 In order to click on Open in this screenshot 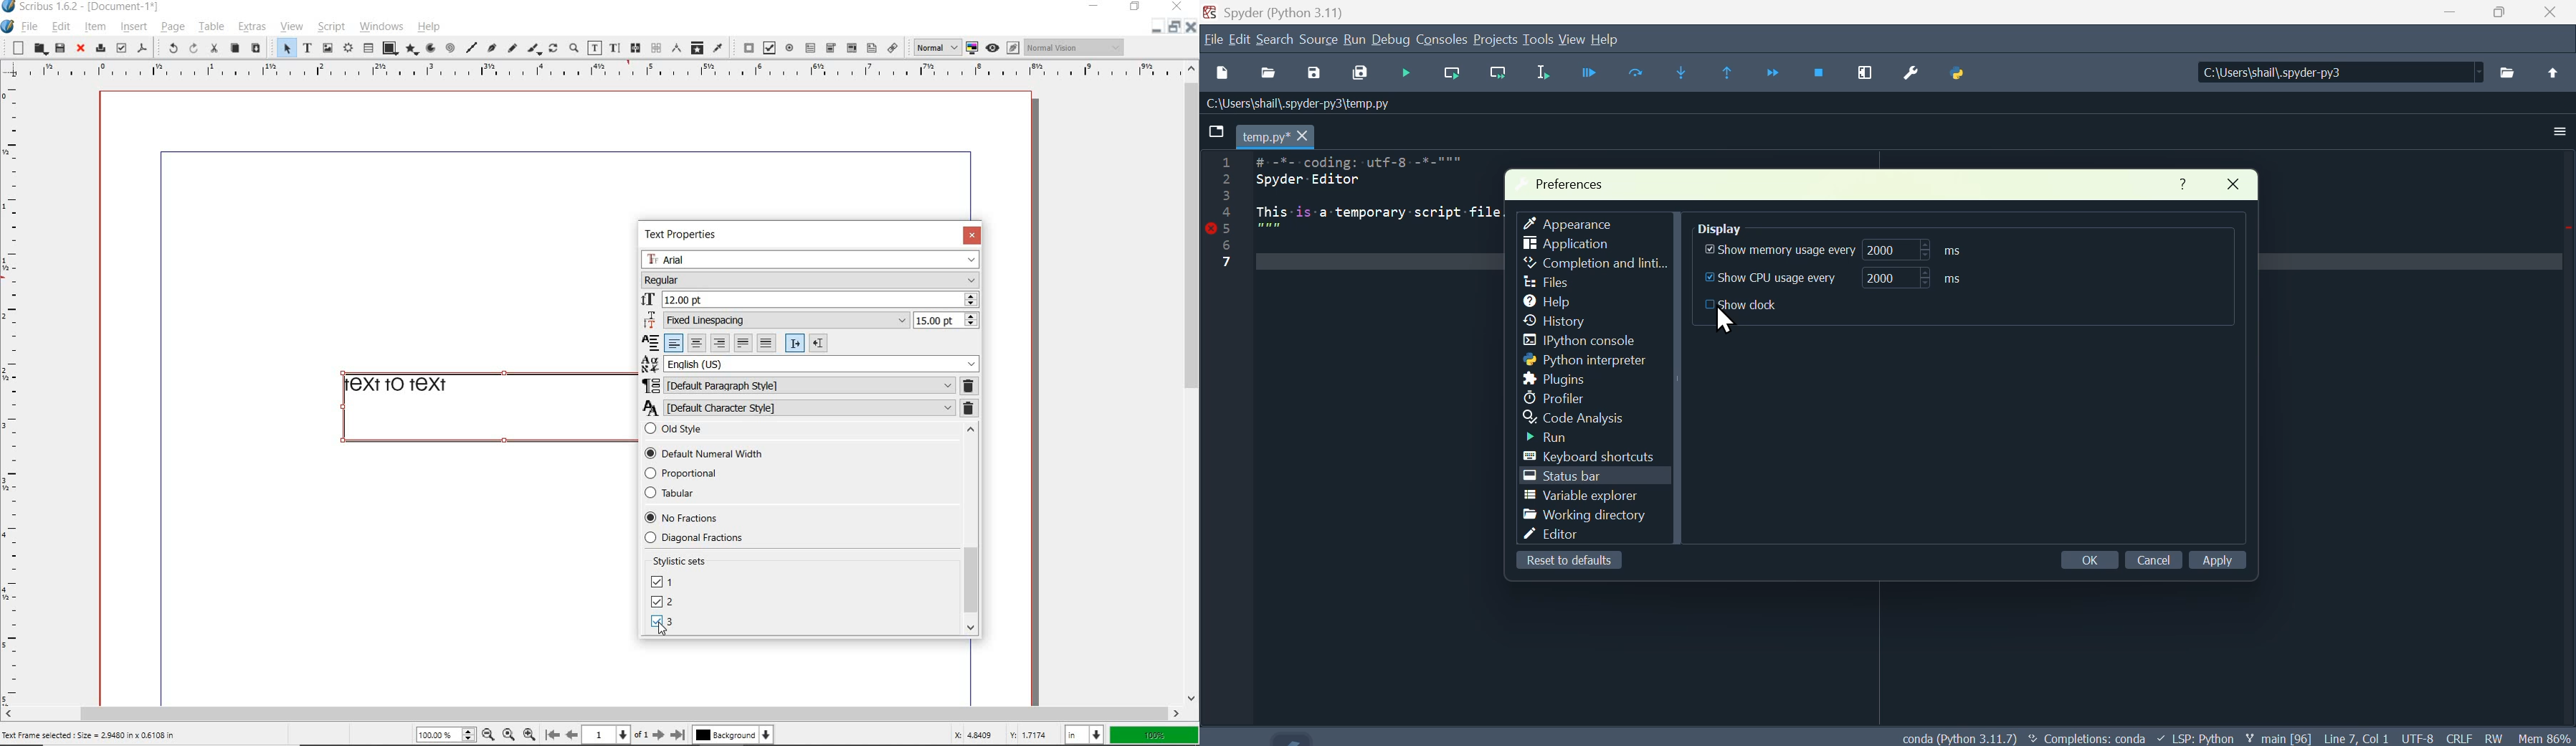, I will do `click(1270, 72)`.